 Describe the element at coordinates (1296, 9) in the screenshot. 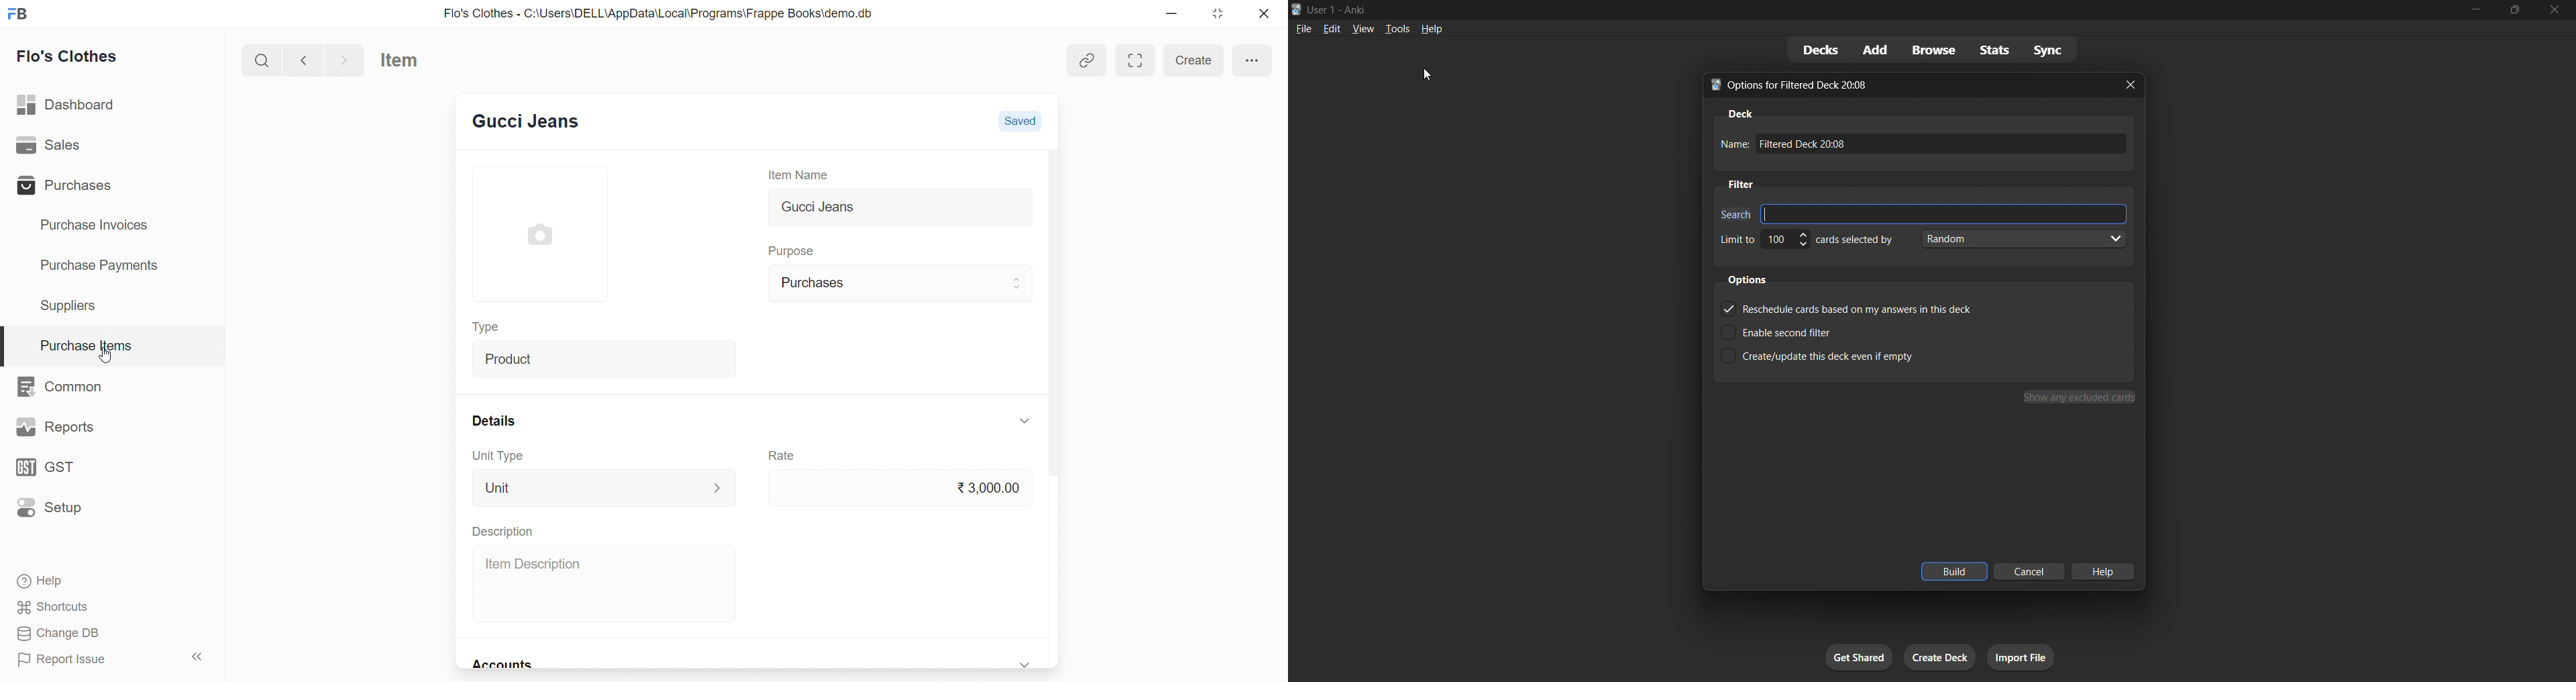

I see `Anki` at that location.